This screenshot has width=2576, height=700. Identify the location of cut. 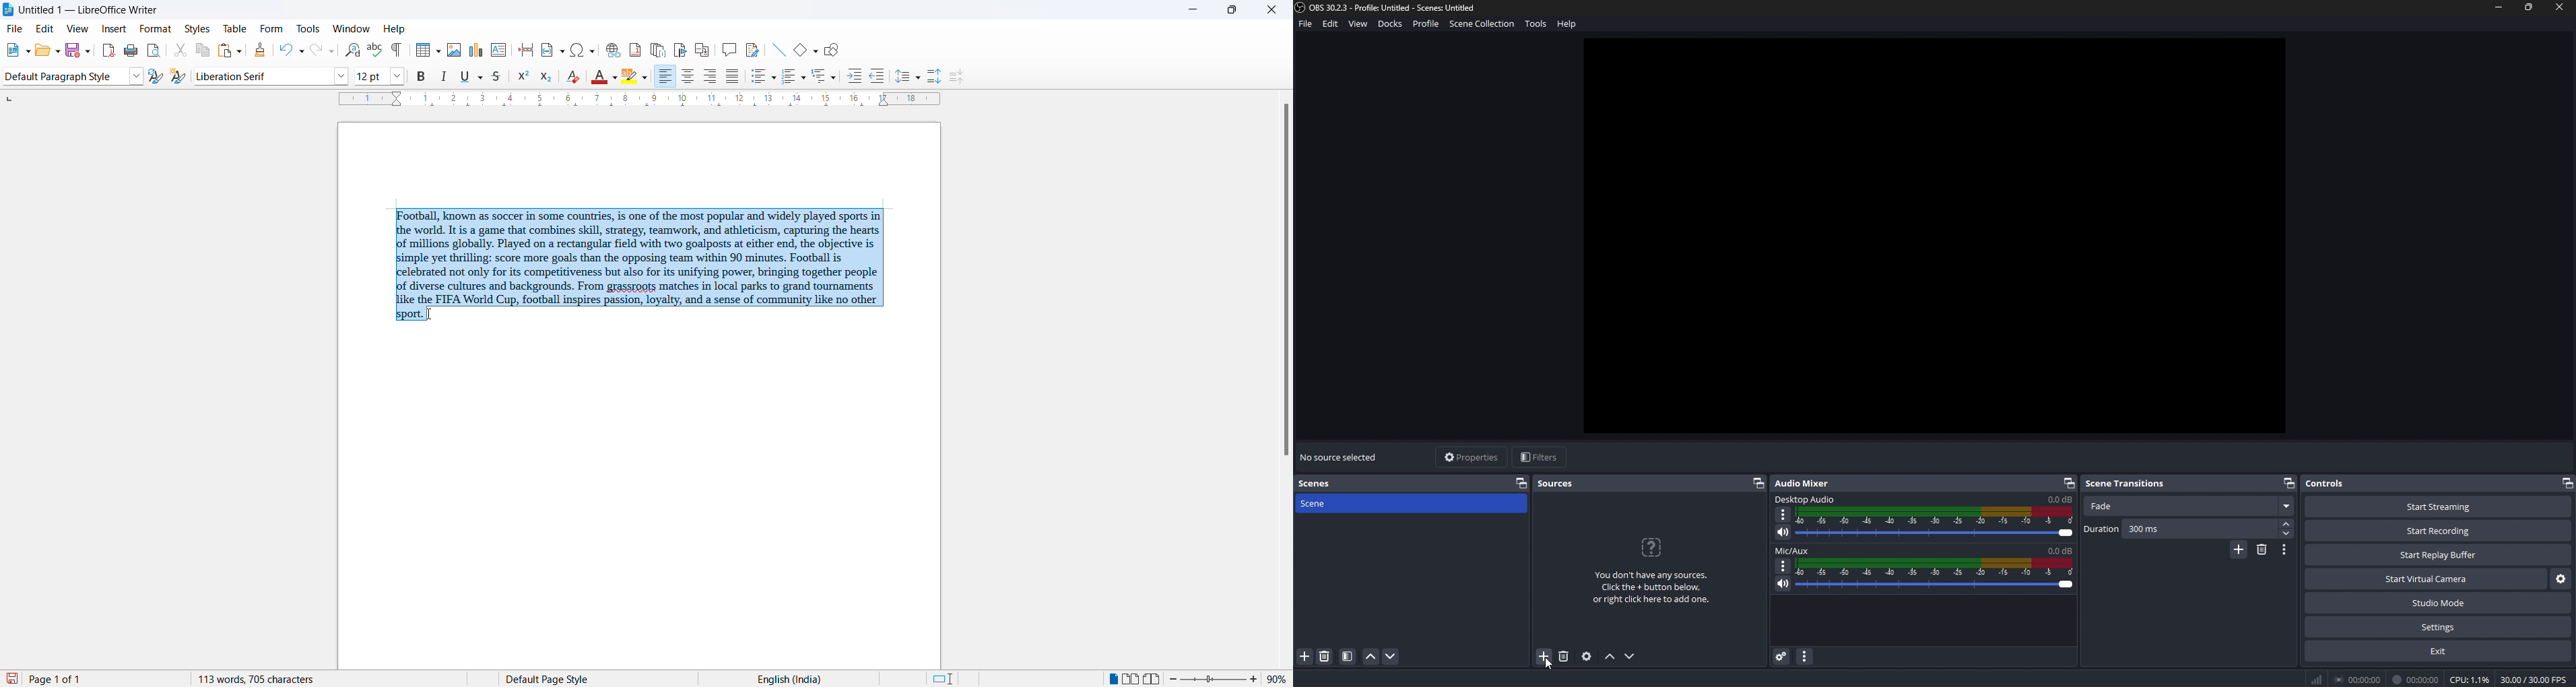
(179, 48).